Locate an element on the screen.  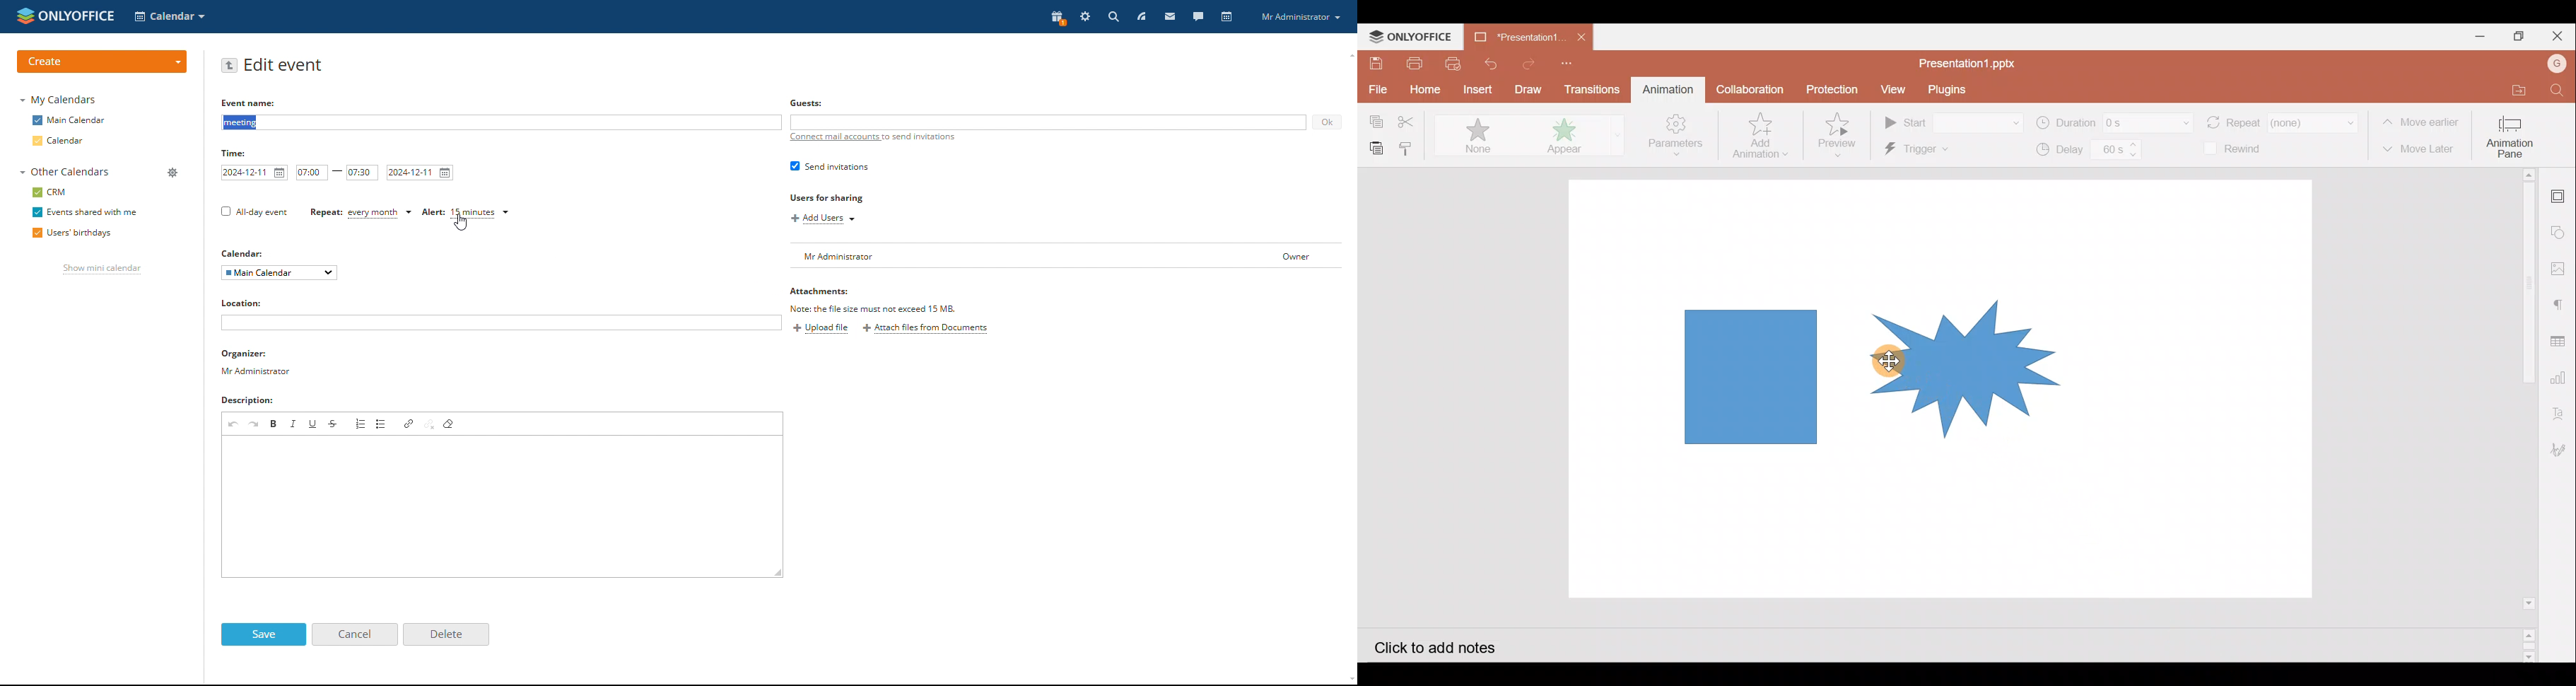
present is located at coordinates (1058, 18).